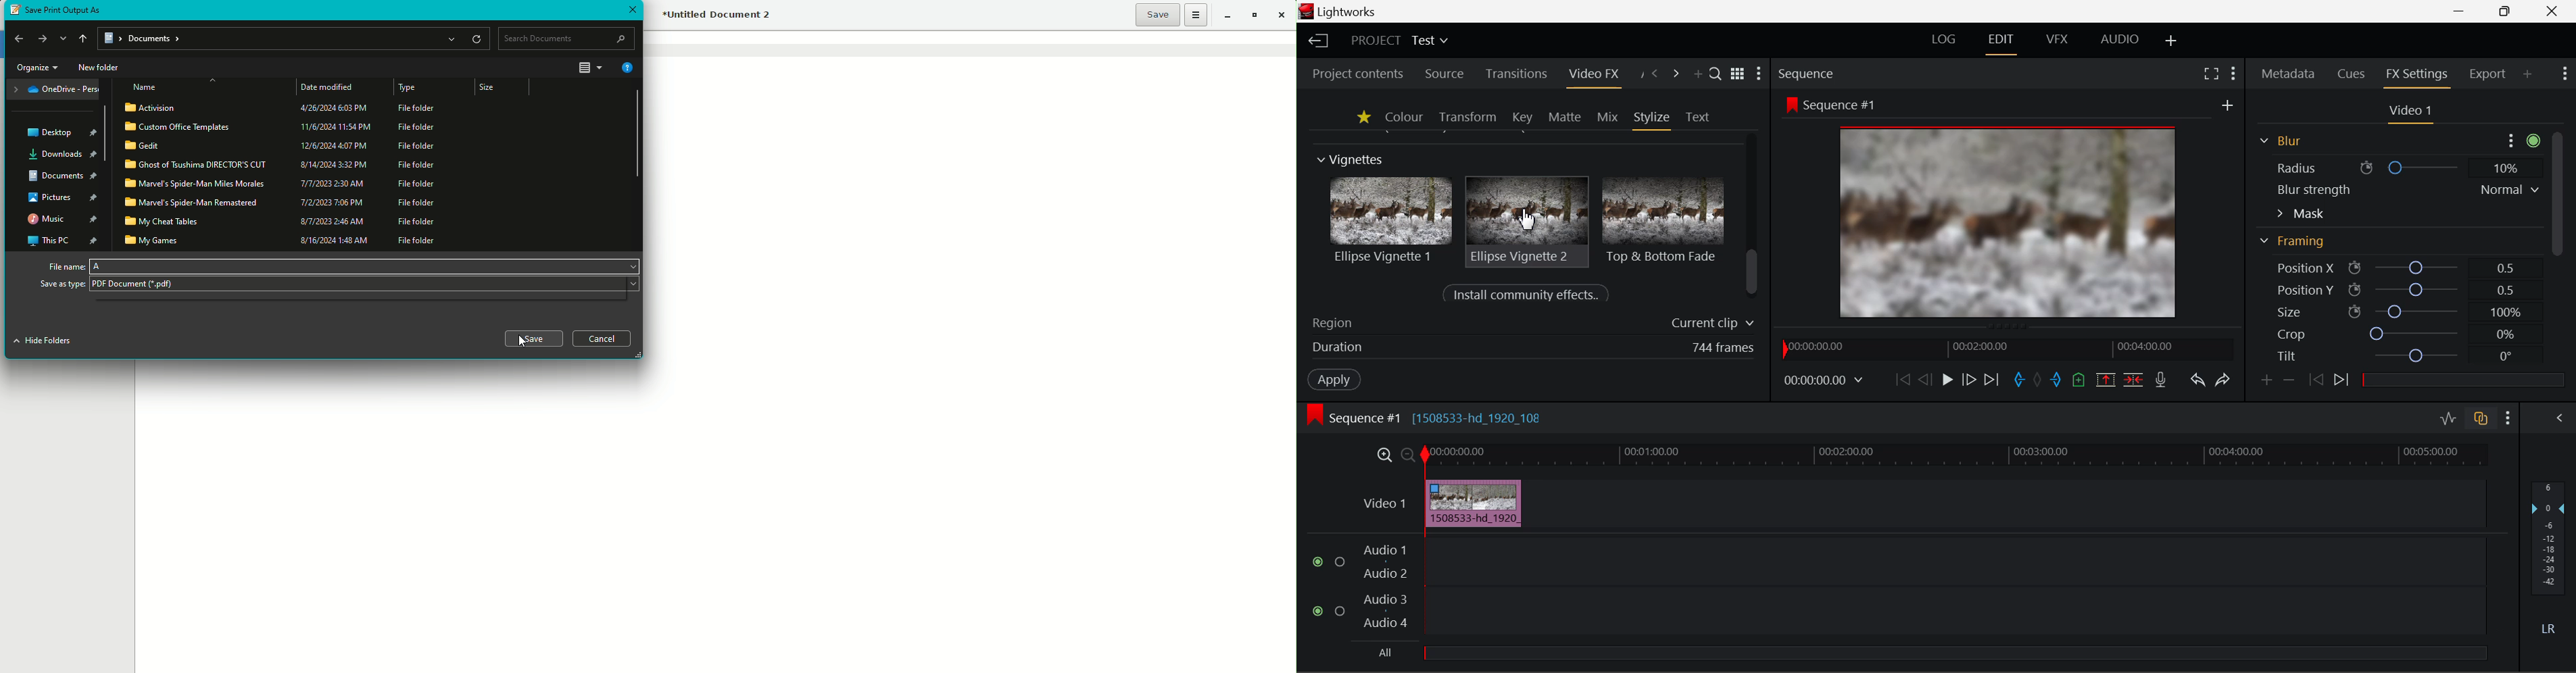 The height and width of the screenshot is (700, 2576). I want to click on Mix, so click(1607, 116).